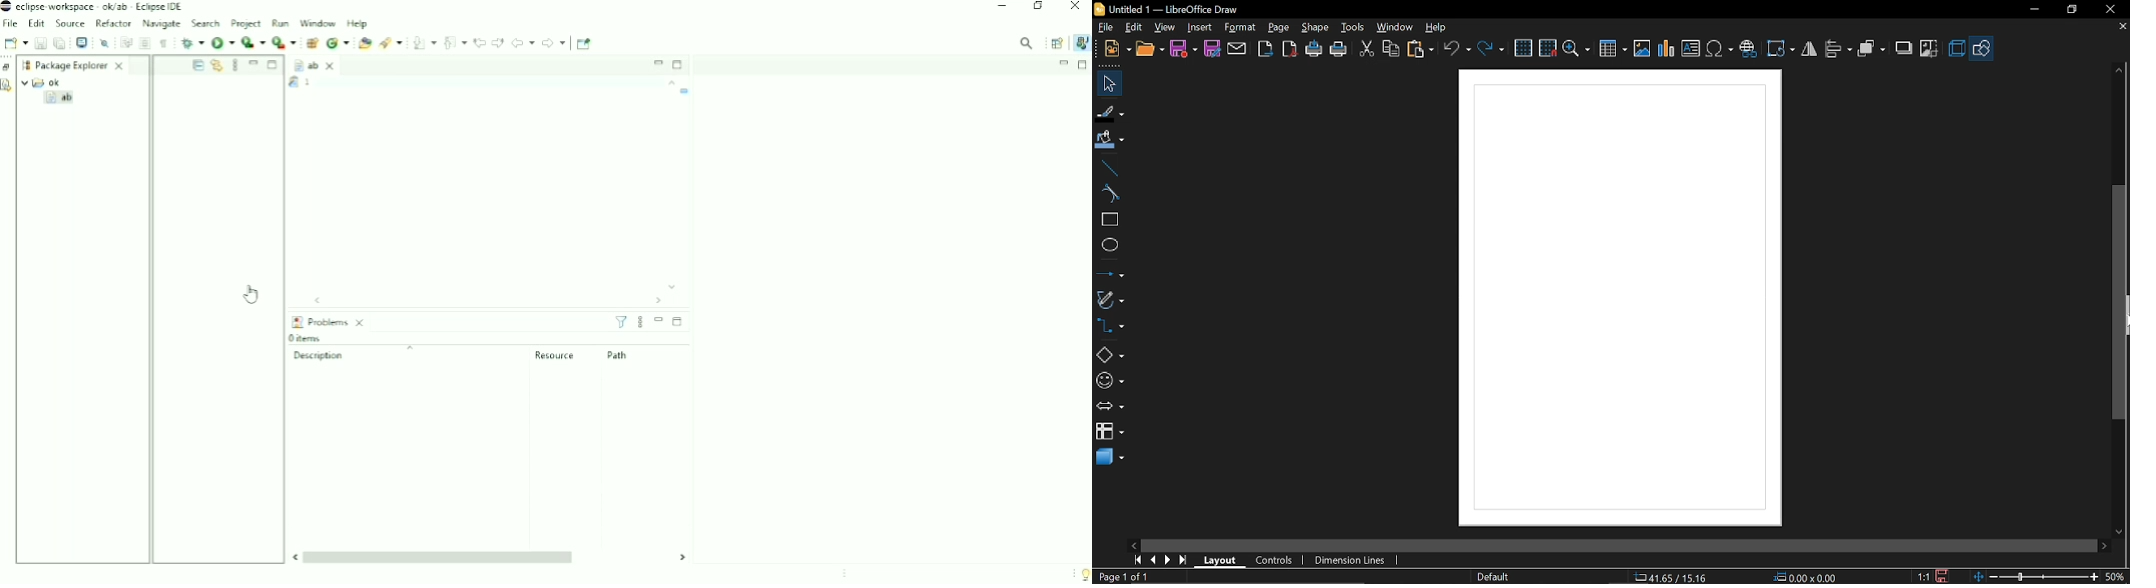  What do you see at coordinates (1109, 194) in the screenshot?
I see `curve` at bounding box center [1109, 194].